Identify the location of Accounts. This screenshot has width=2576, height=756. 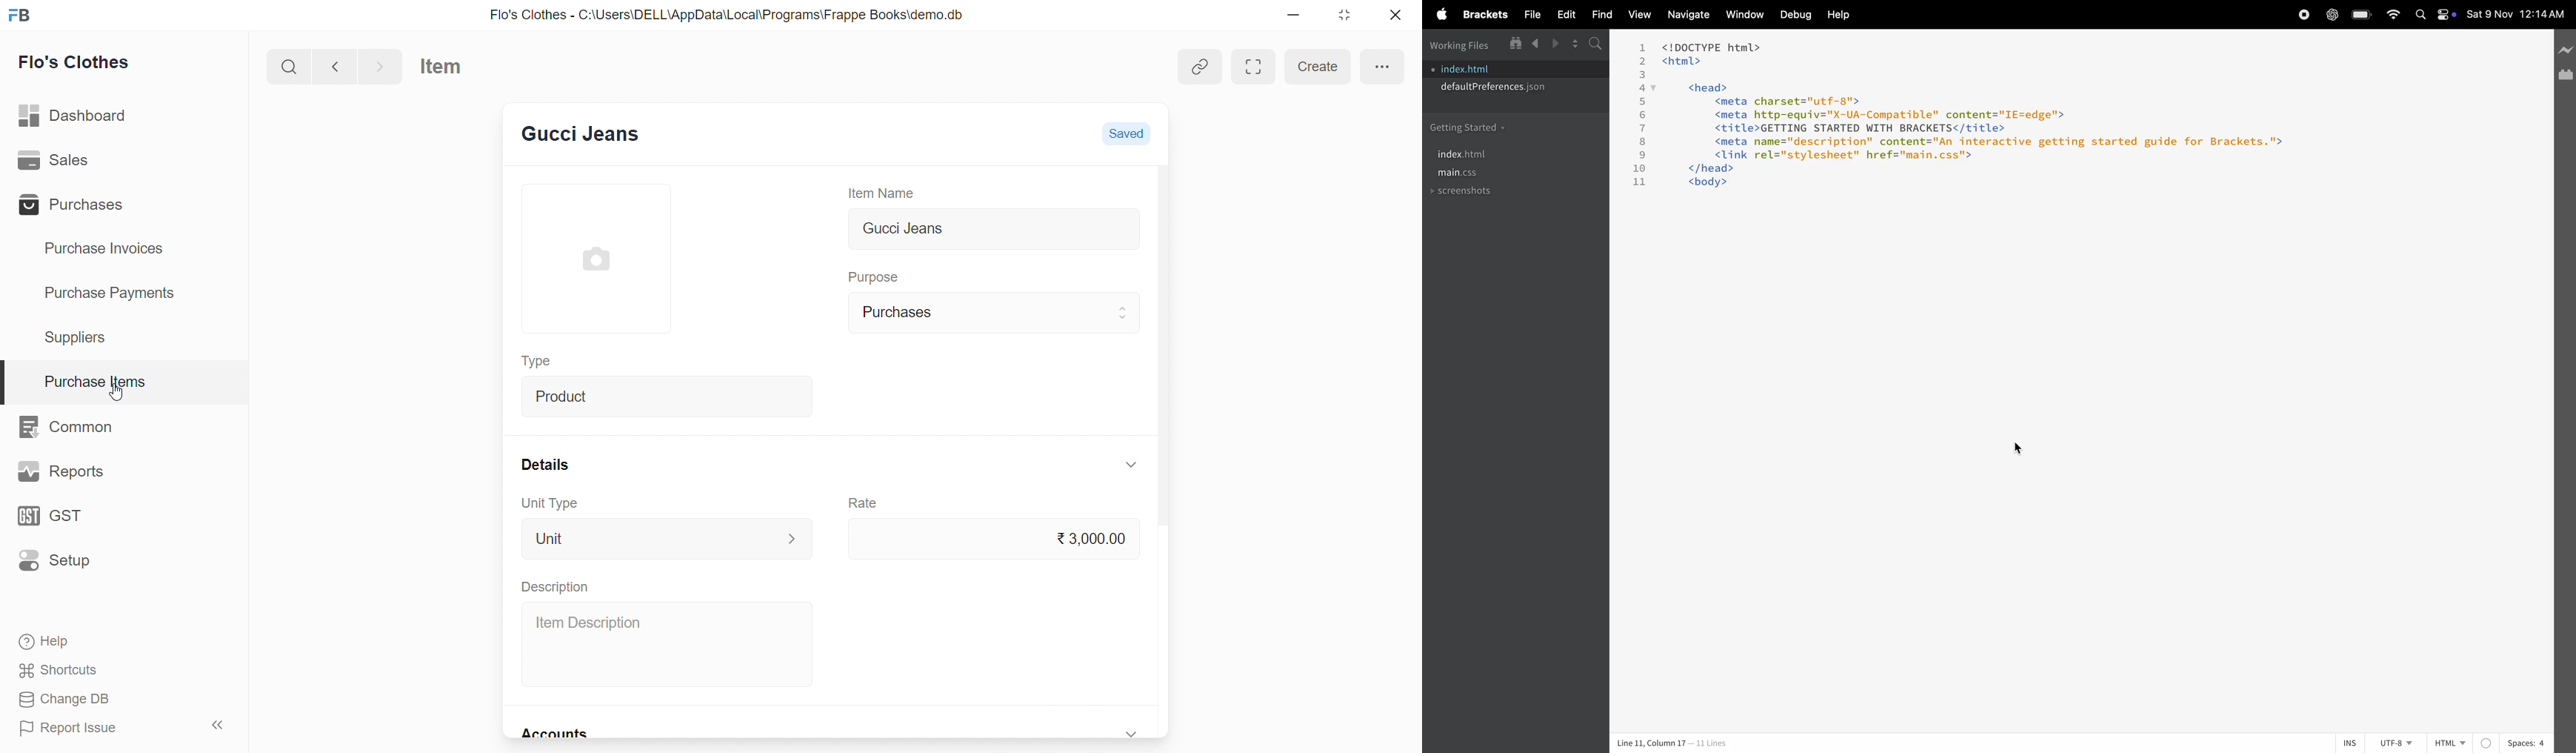
(559, 734).